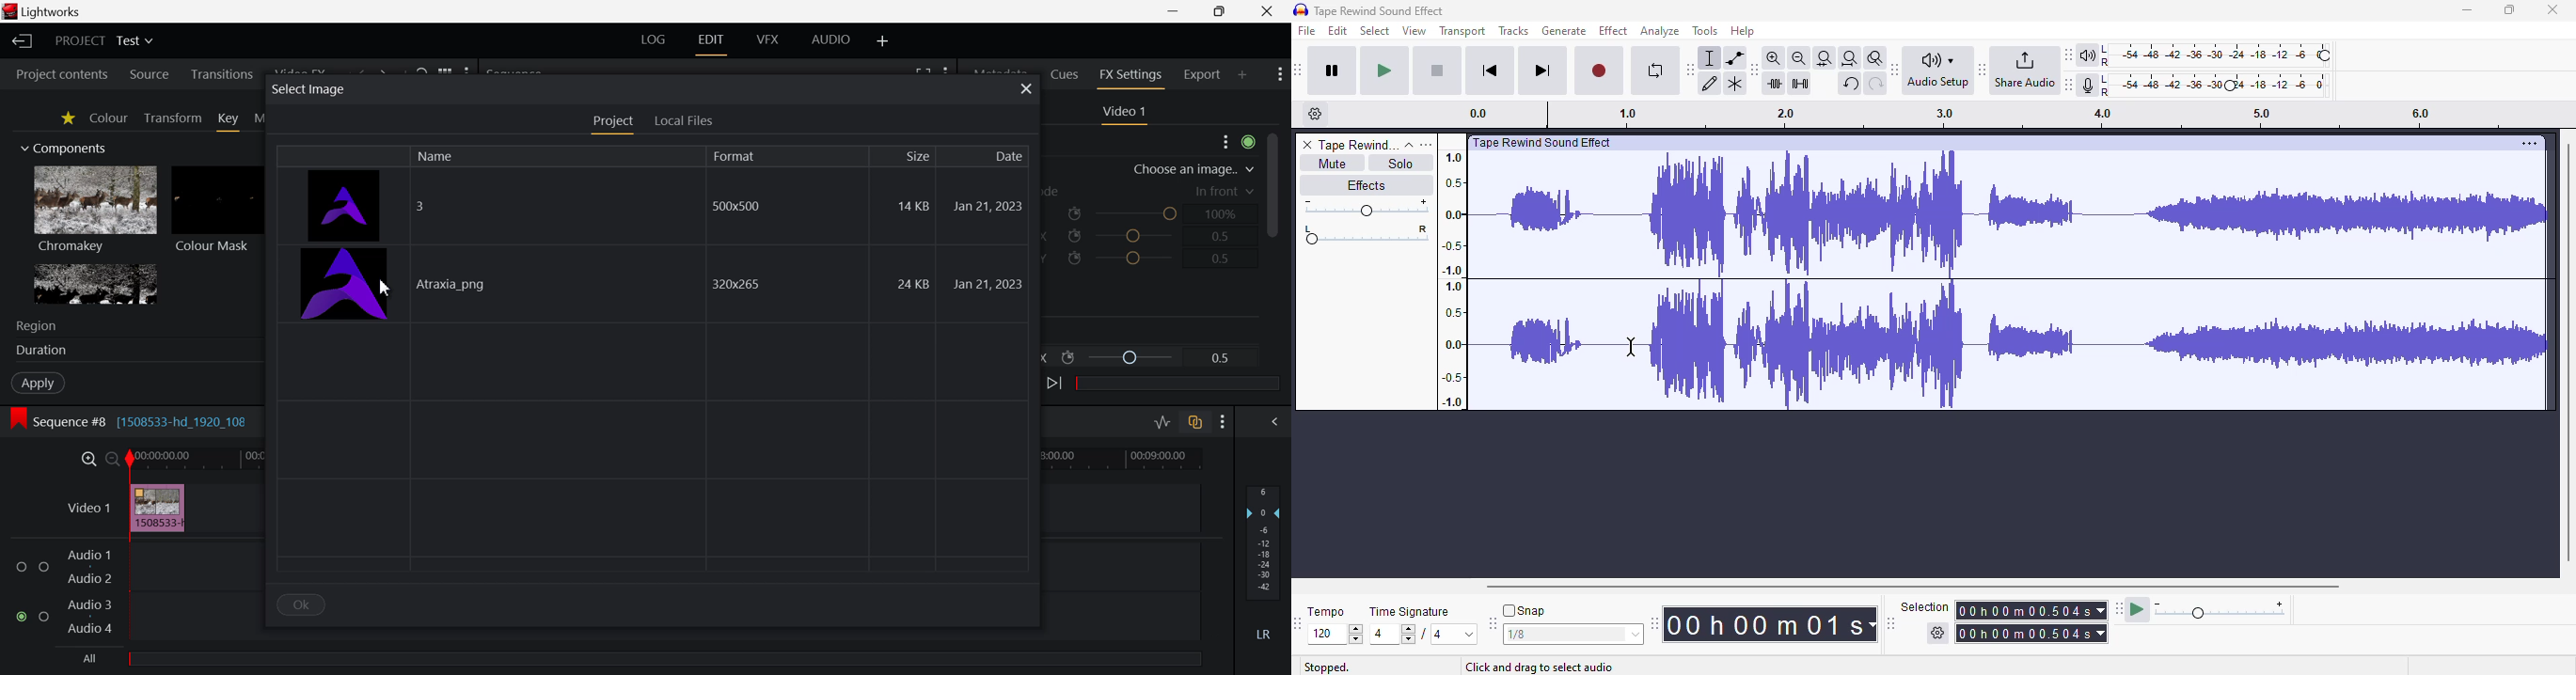 The height and width of the screenshot is (700, 2576). What do you see at coordinates (2529, 144) in the screenshot?
I see `settings` at bounding box center [2529, 144].